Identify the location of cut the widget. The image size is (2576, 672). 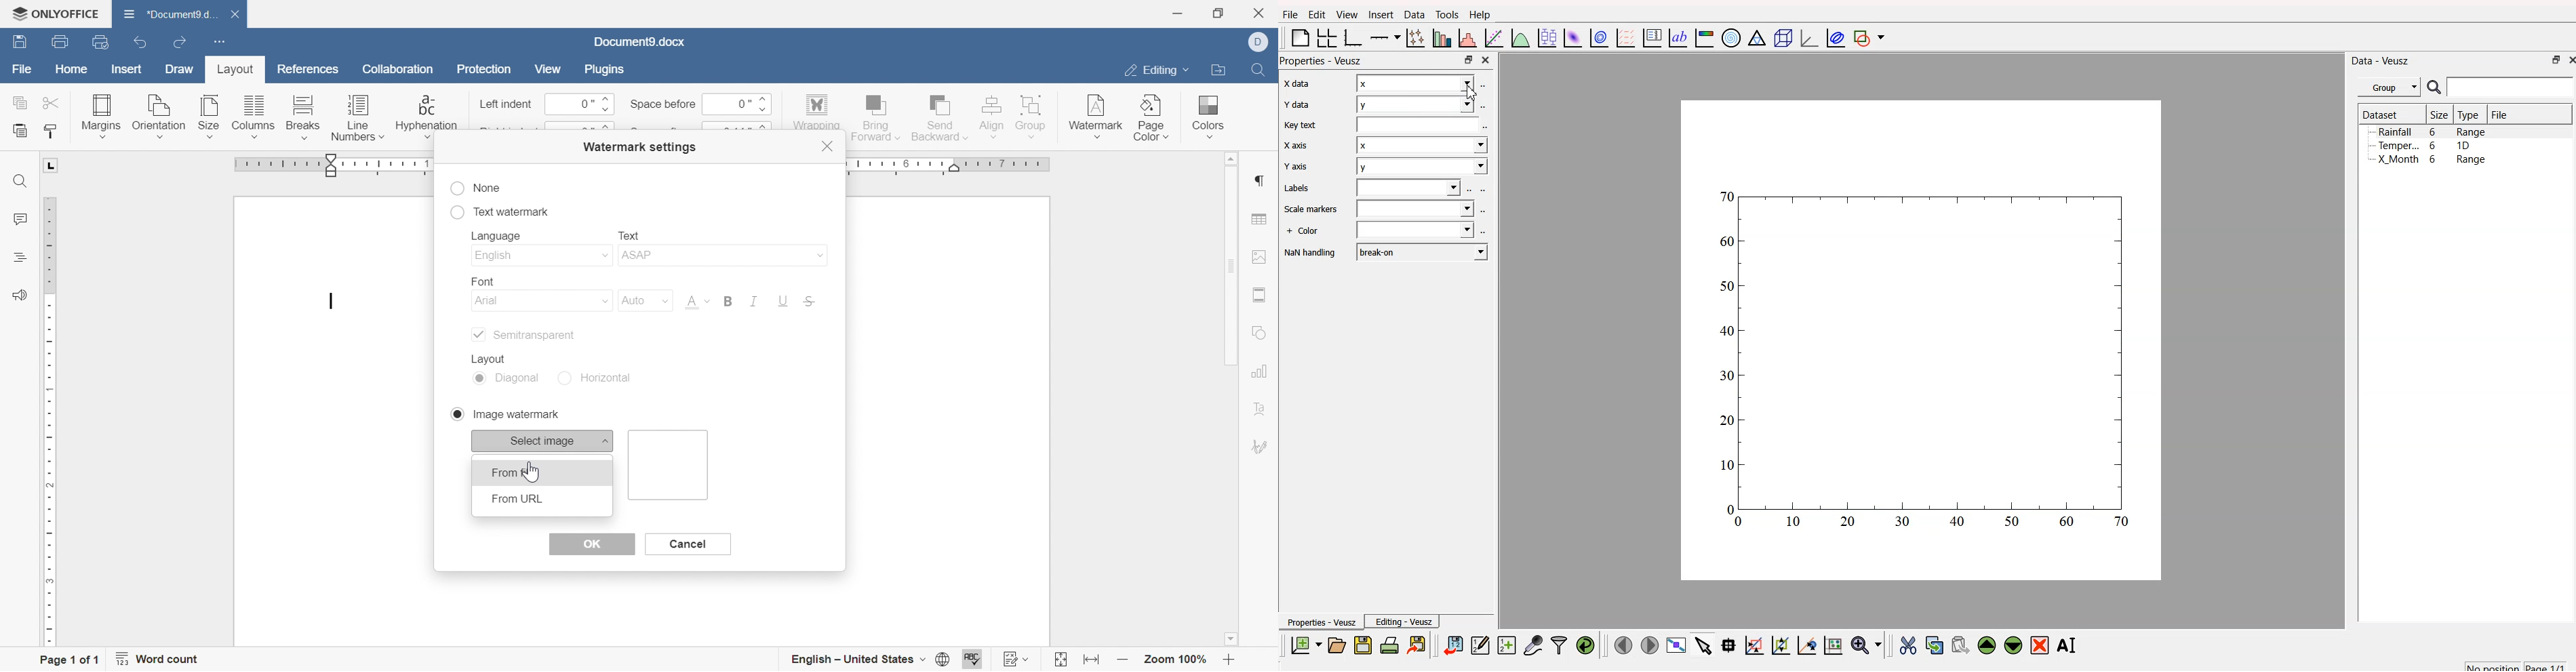
(1907, 645).